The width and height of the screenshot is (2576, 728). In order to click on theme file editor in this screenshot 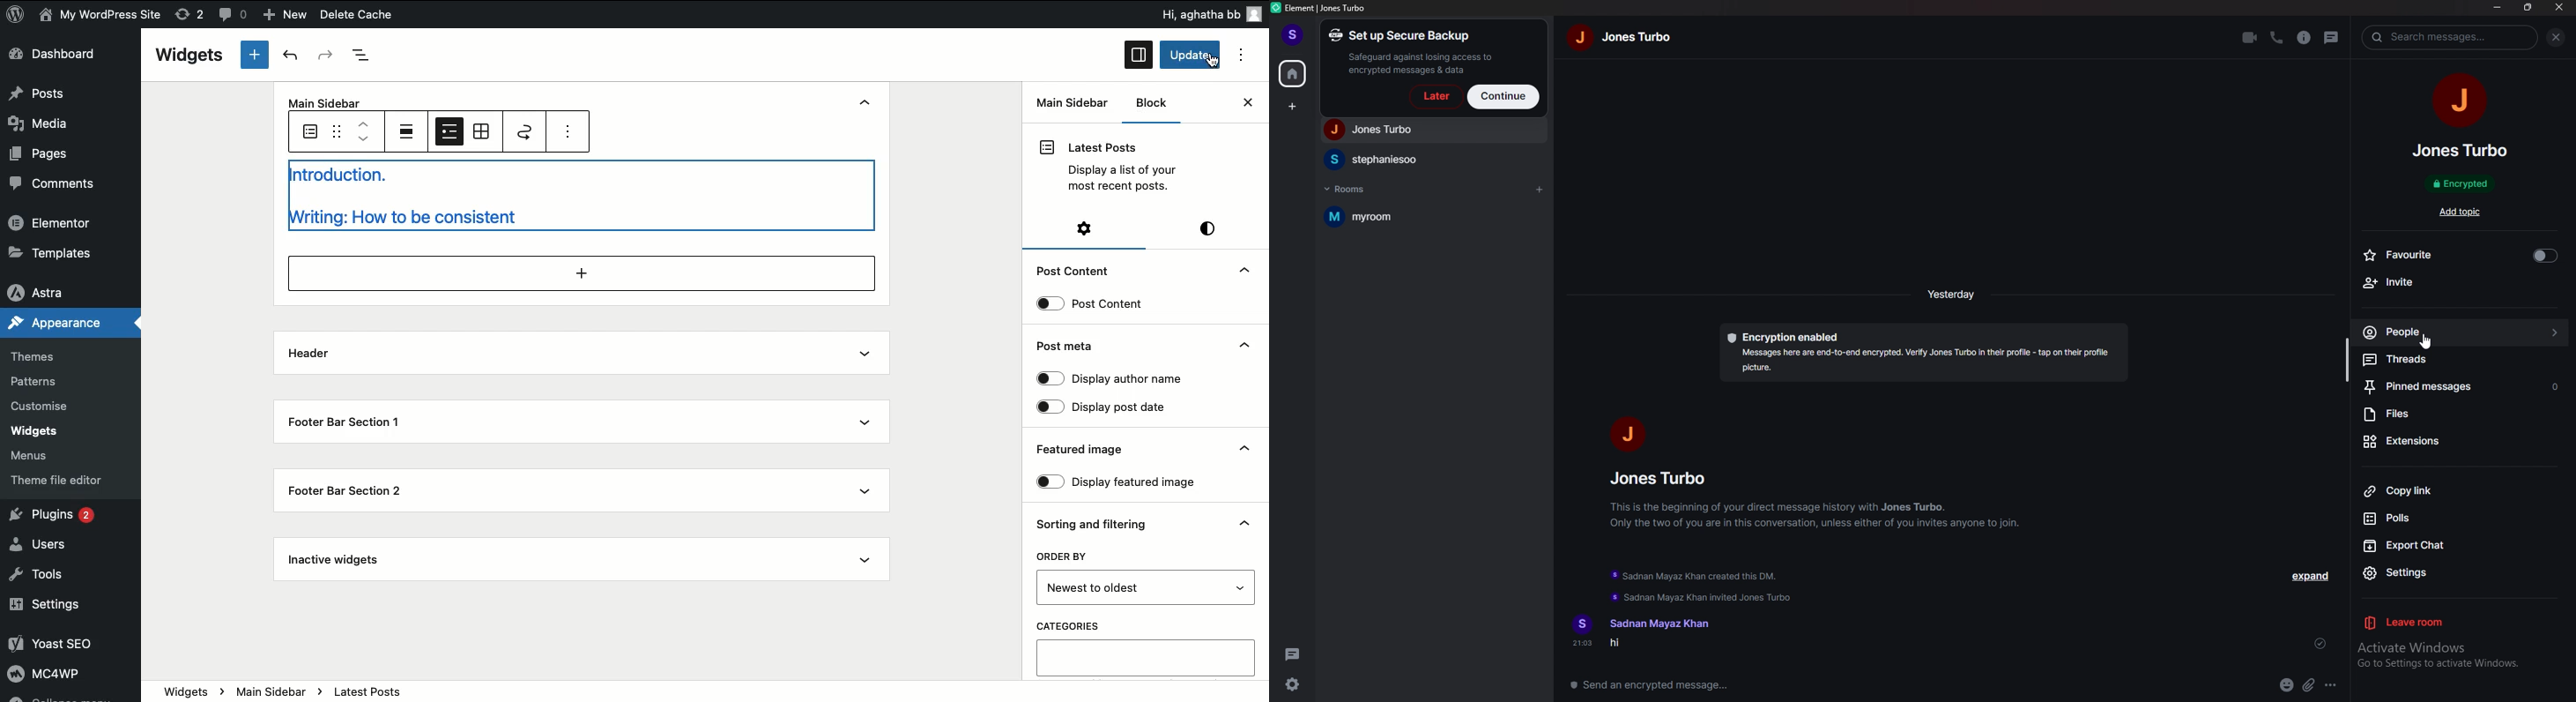, I will do `click(55, 479)`.